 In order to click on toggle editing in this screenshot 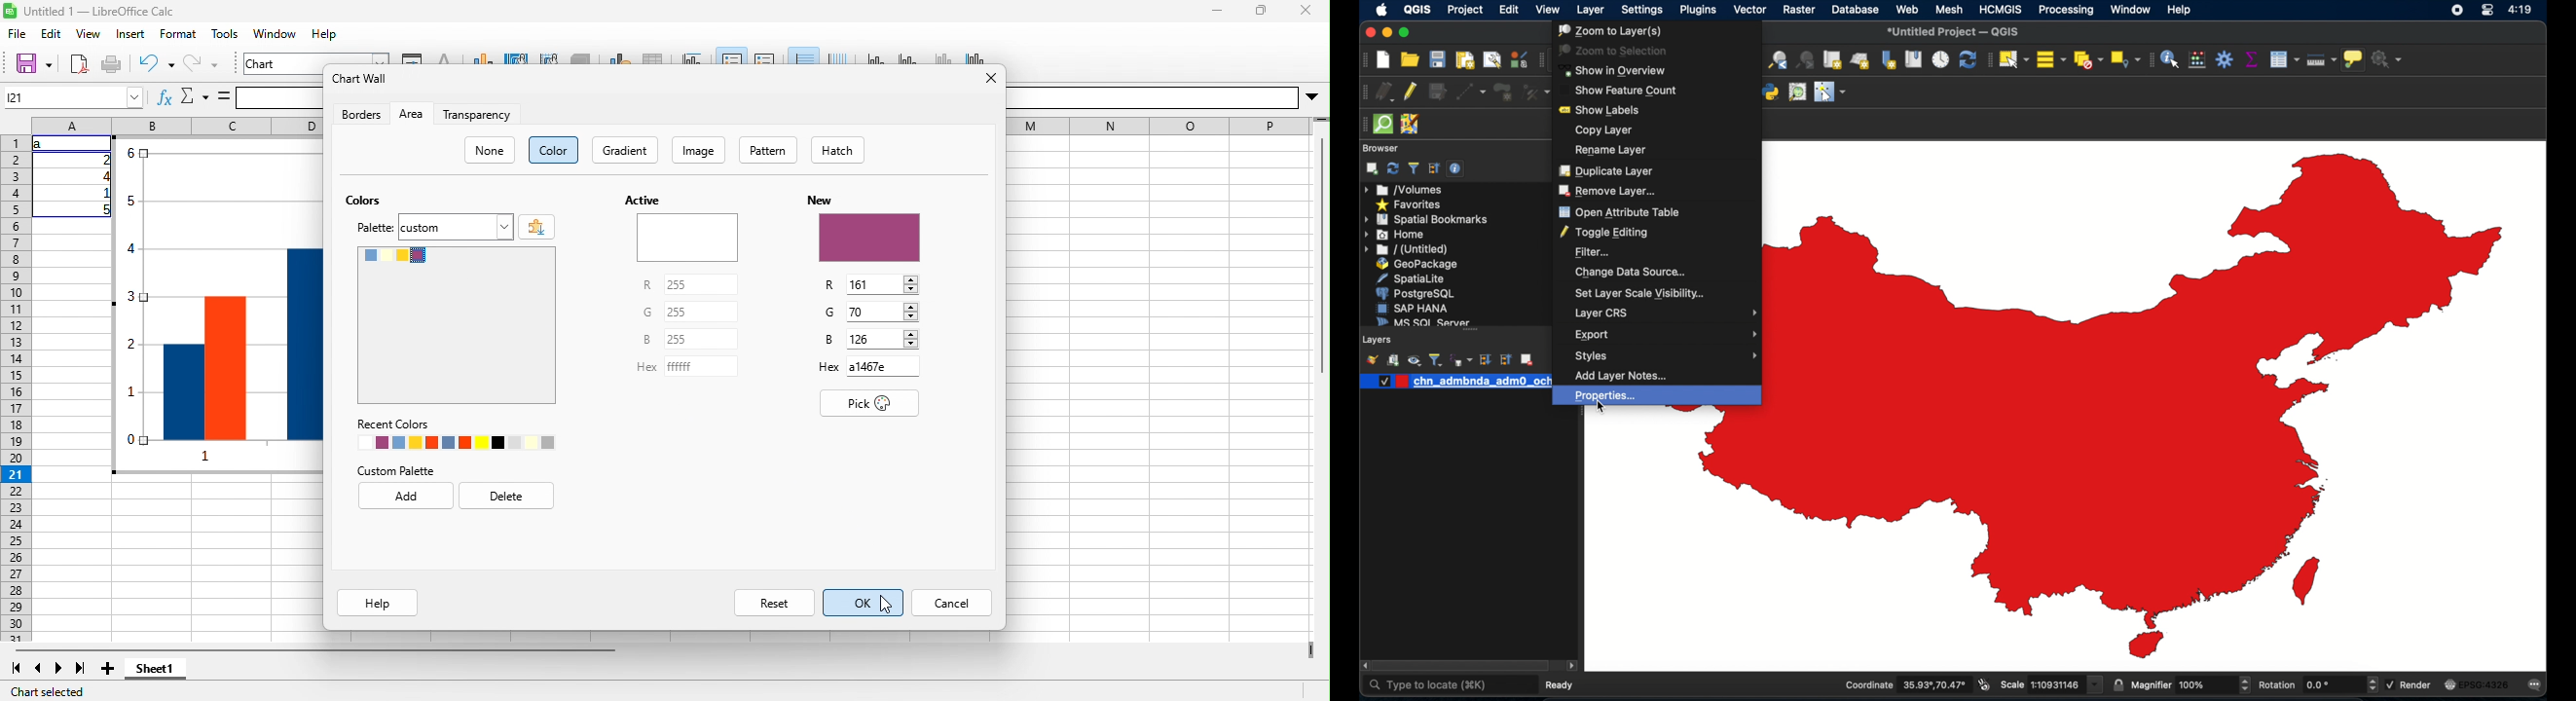, I will do `click(1411, 90)`.